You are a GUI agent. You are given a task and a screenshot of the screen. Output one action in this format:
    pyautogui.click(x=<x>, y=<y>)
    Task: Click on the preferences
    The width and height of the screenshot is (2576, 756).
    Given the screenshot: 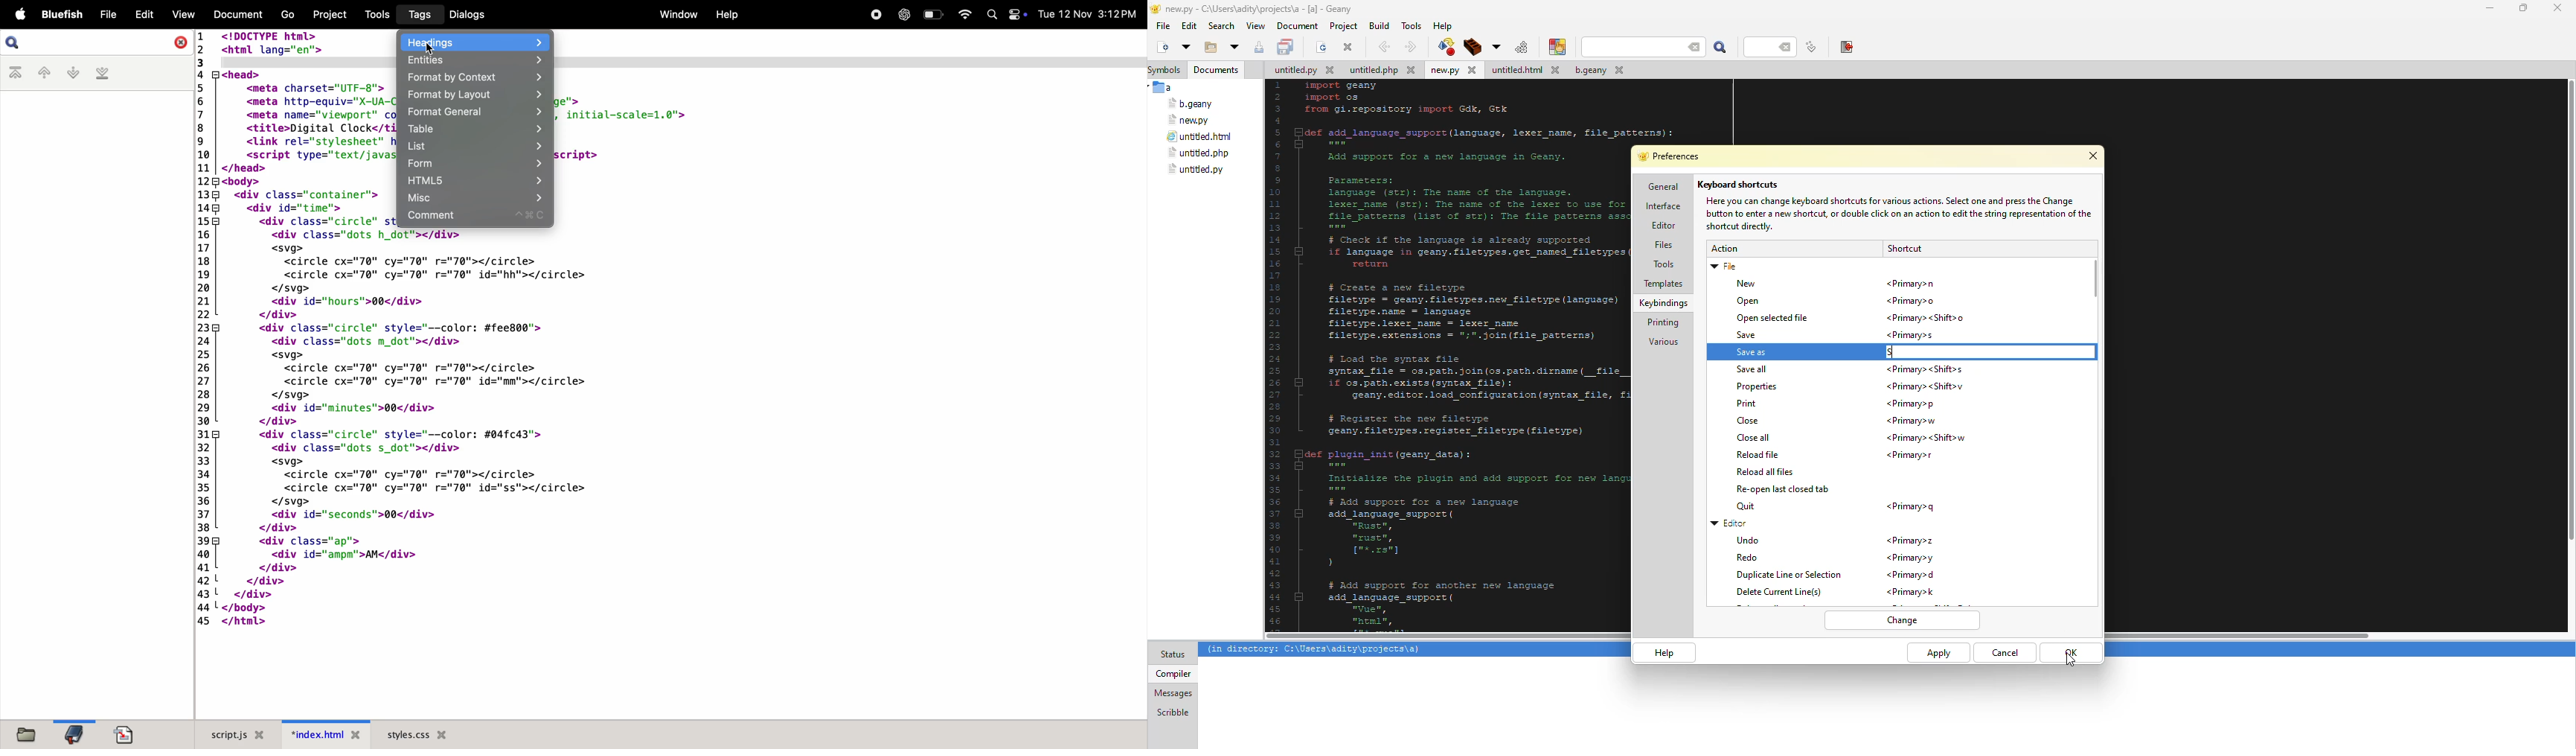 What is the action you would take?
    pyautogui.click(x=1673, y=157)
    